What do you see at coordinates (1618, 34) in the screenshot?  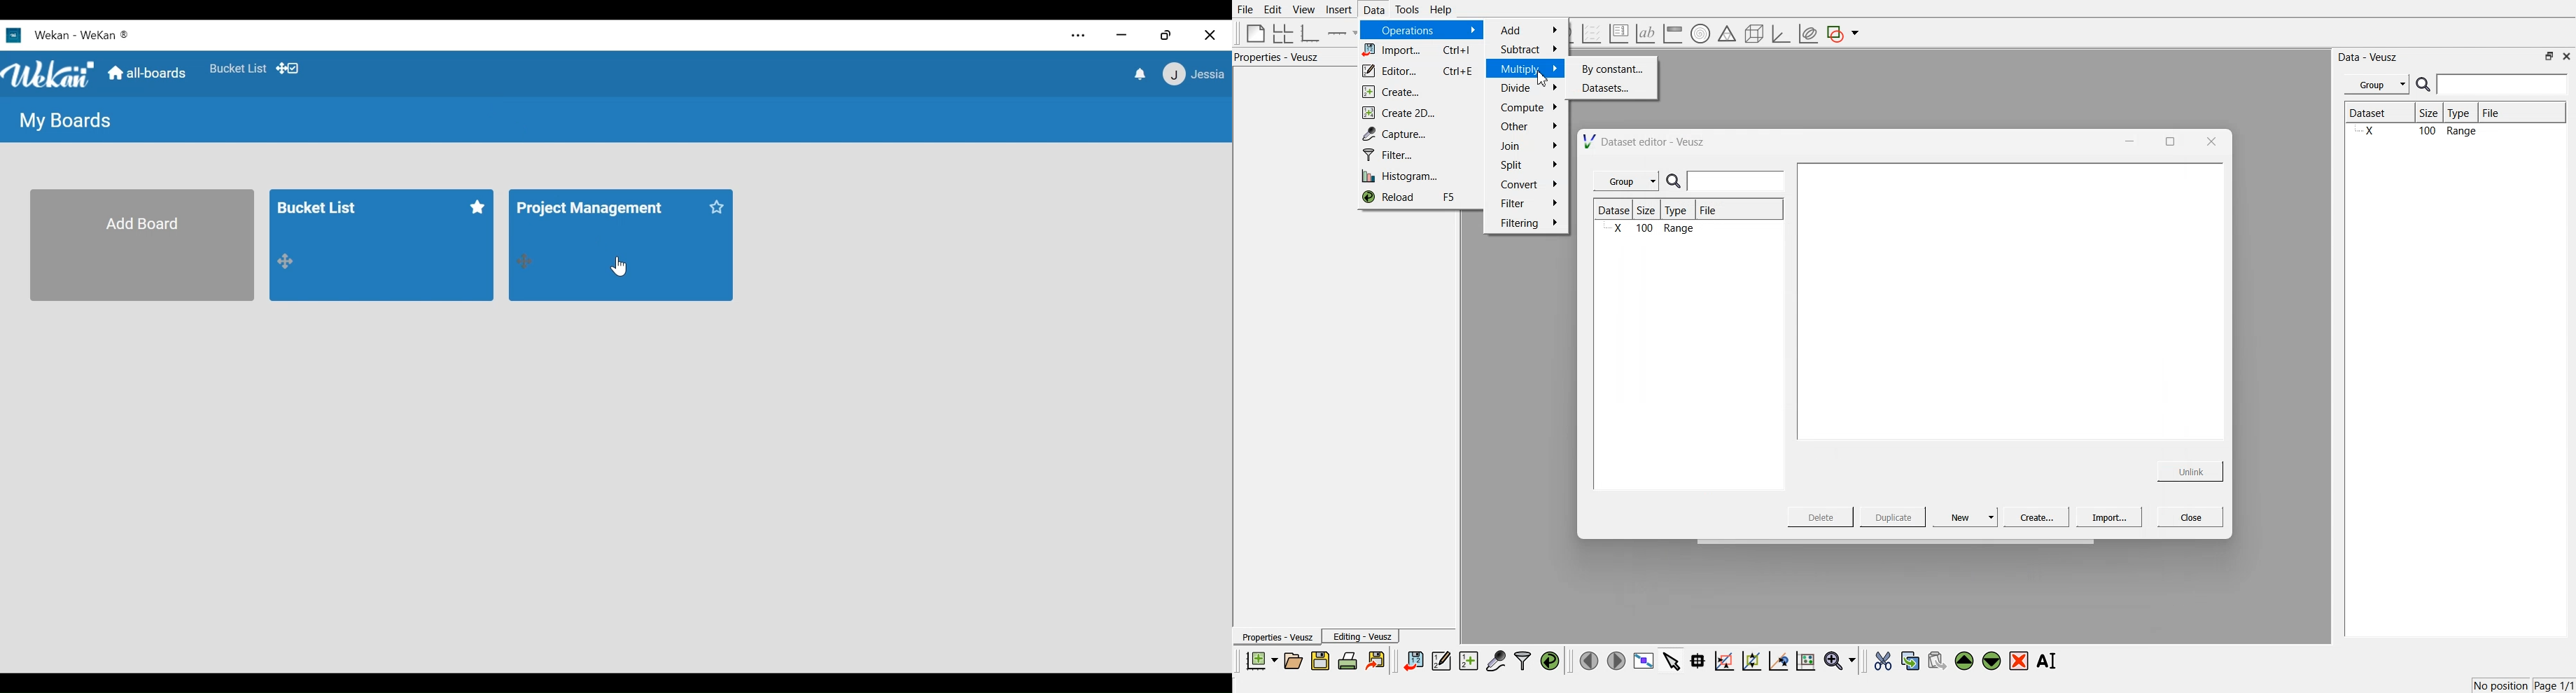 I see `plot key` at bounding box center [1618, 34].